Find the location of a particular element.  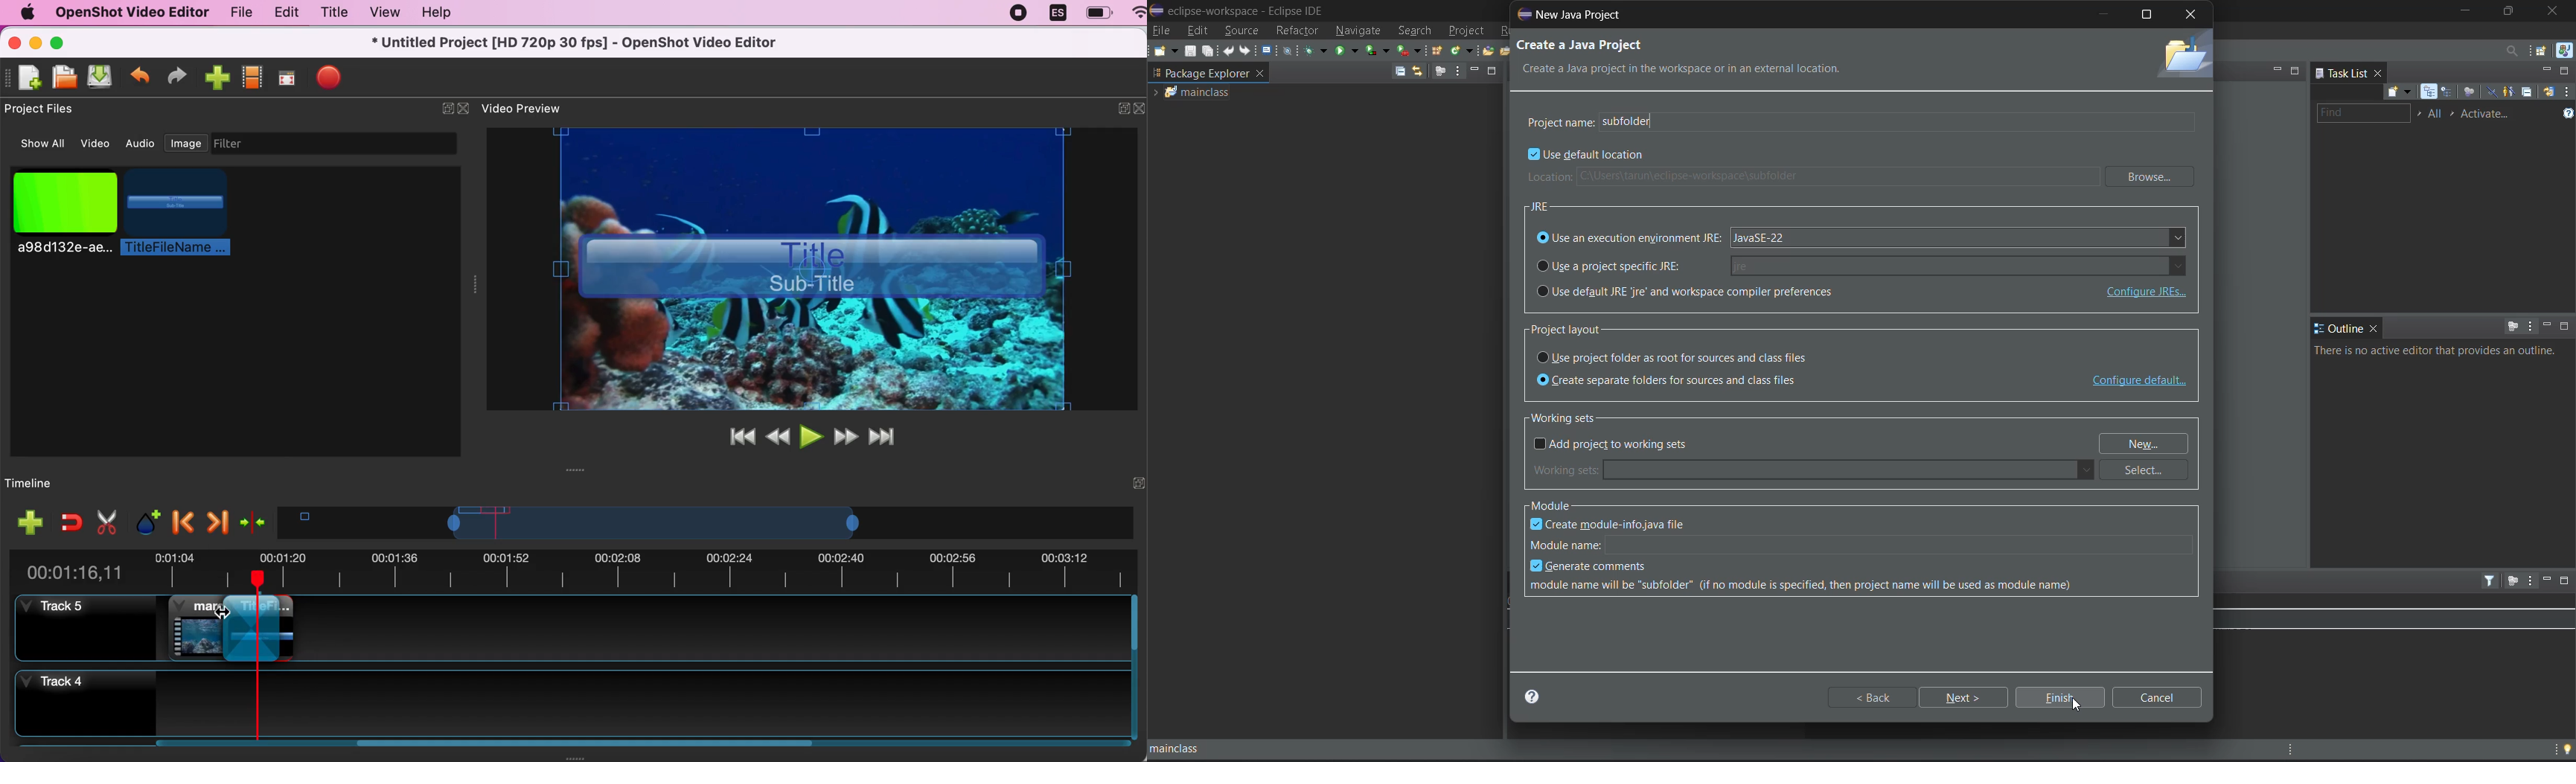

search is located at coordinates (1414, 31).